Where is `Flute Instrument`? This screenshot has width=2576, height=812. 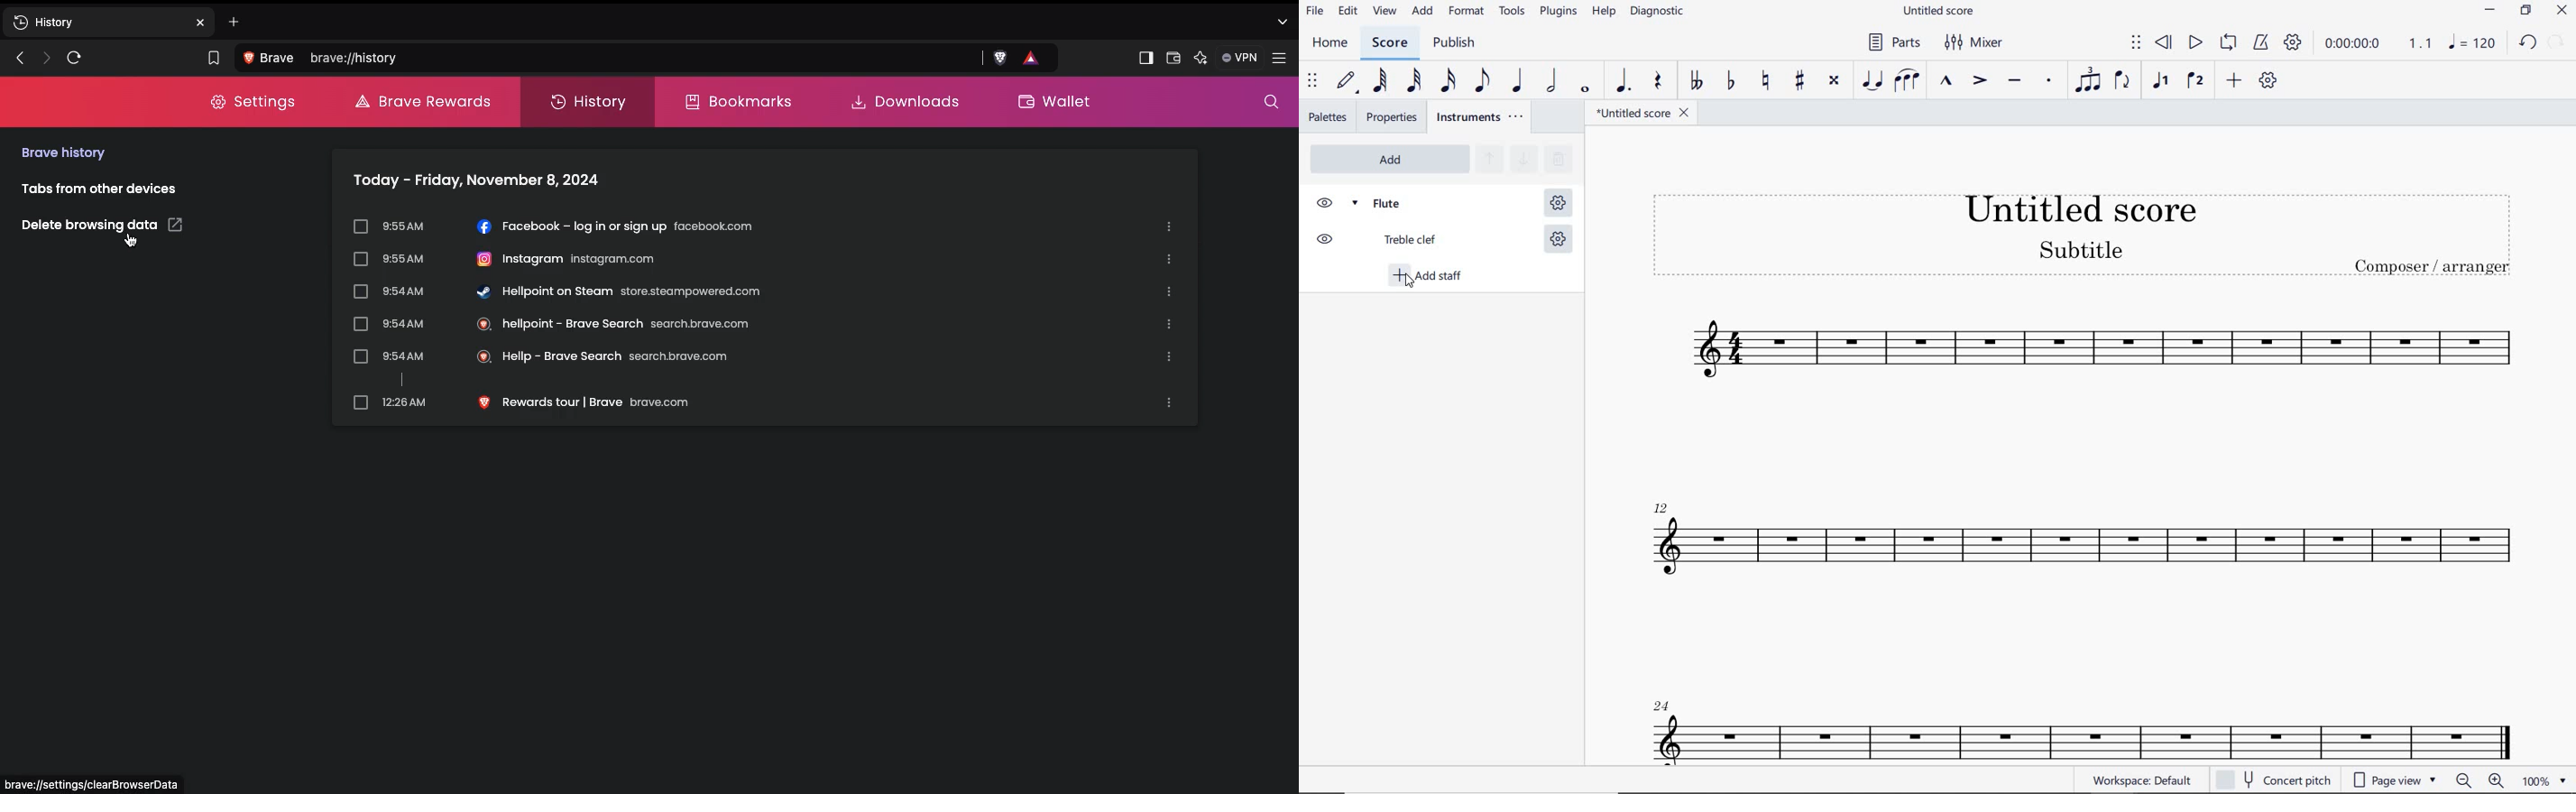 Flute Instrument is located at coordinates (2076, 541).